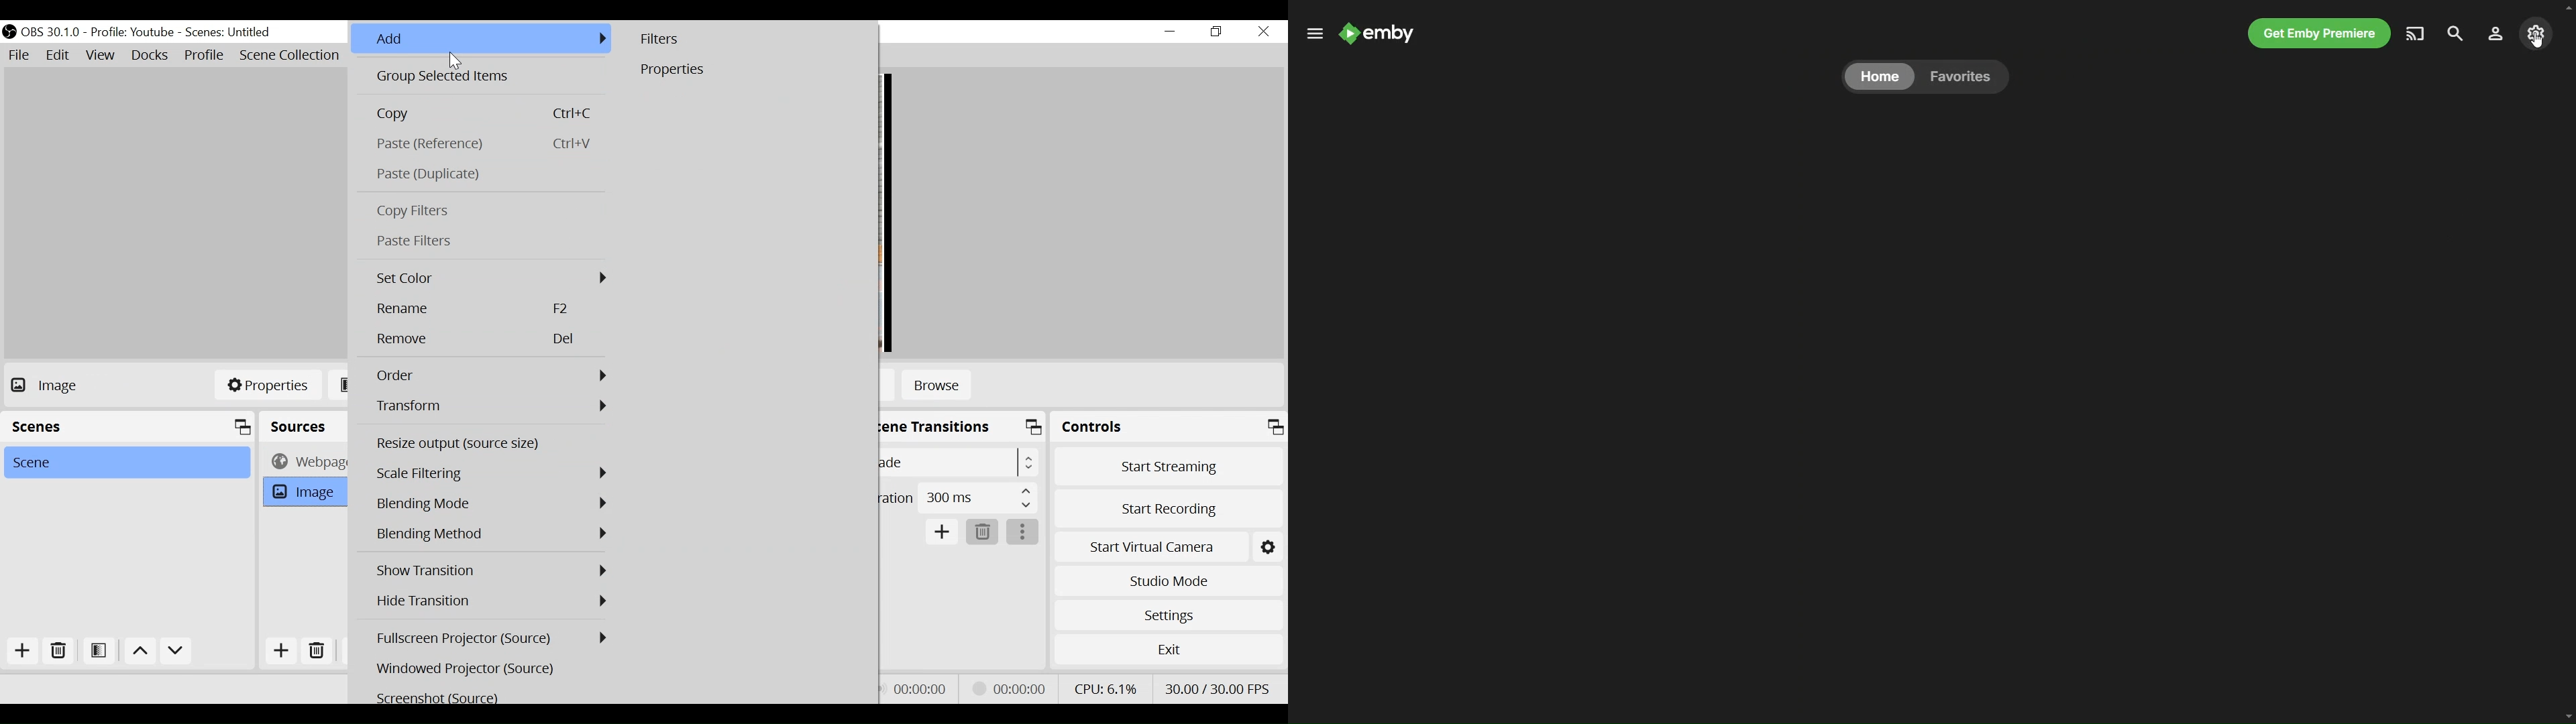 The height and width of the screenshot is (728, 2576). What do you see at coordinates (480, 40) in the screenshot?
I see `Add` at bounding box center [480, 40].